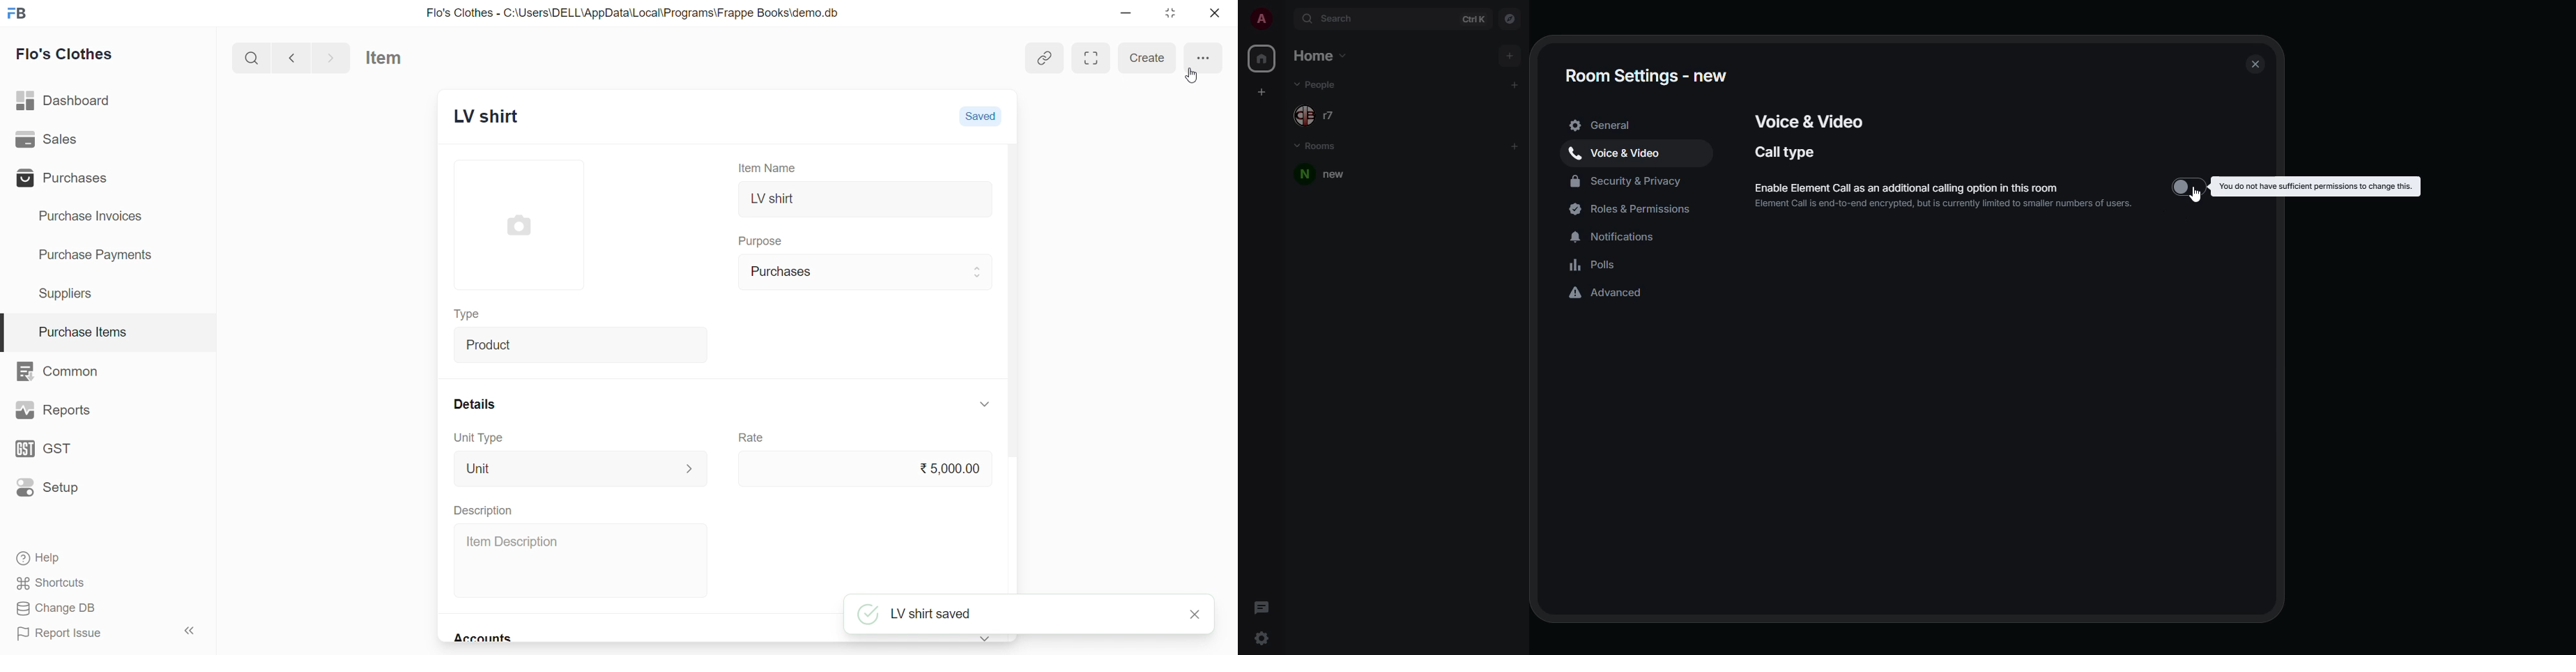  I want to click on voice & video, so click(1618, 151).